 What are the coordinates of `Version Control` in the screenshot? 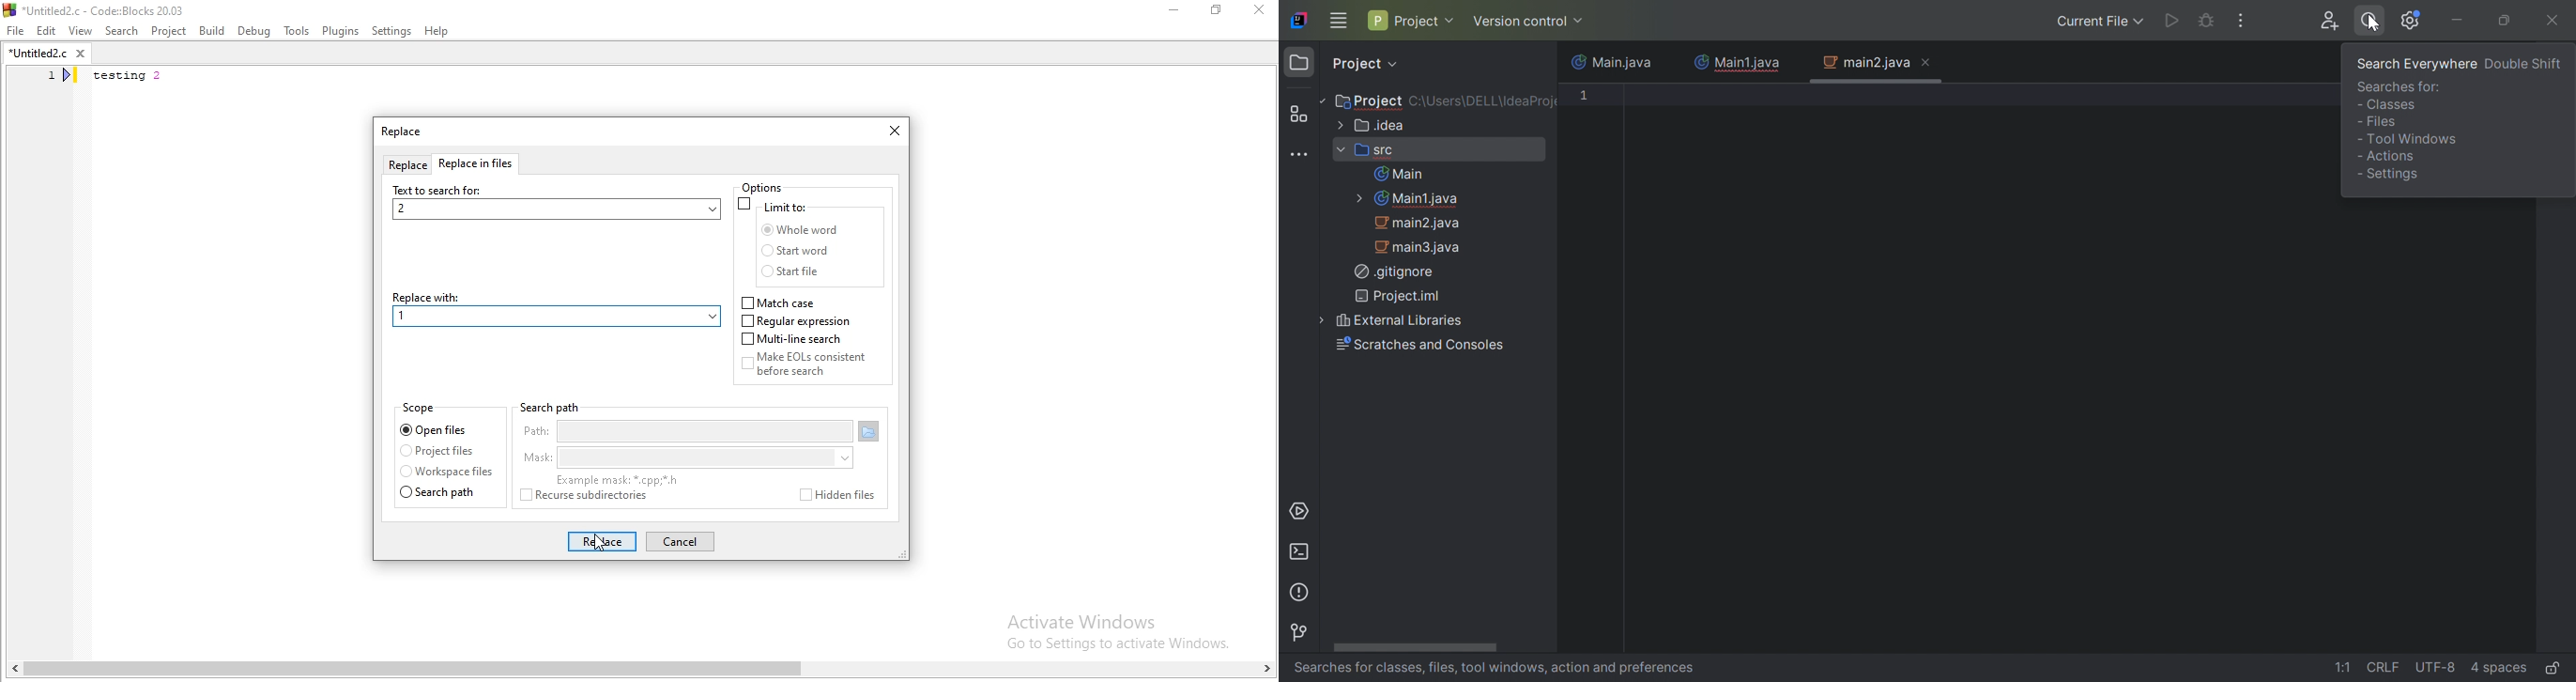 It's located at (1299, 633).